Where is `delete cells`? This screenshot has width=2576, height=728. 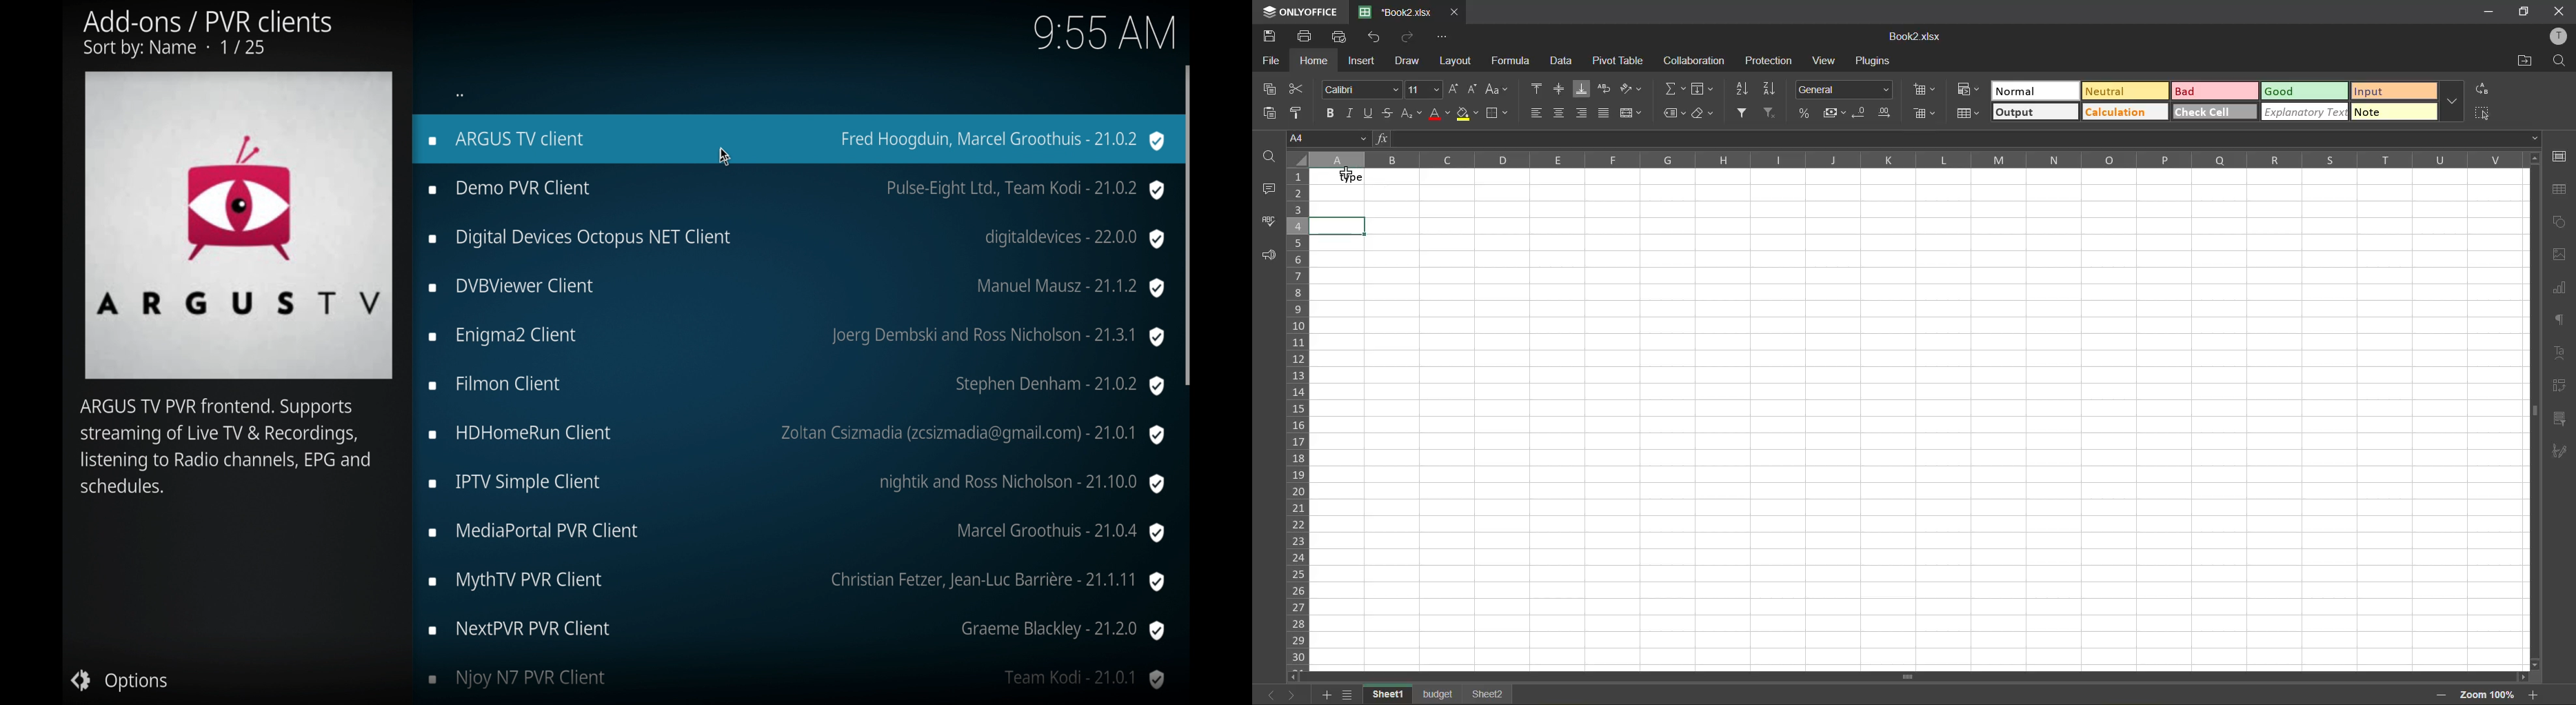 delete cells is located at coordinates (1926, 113).